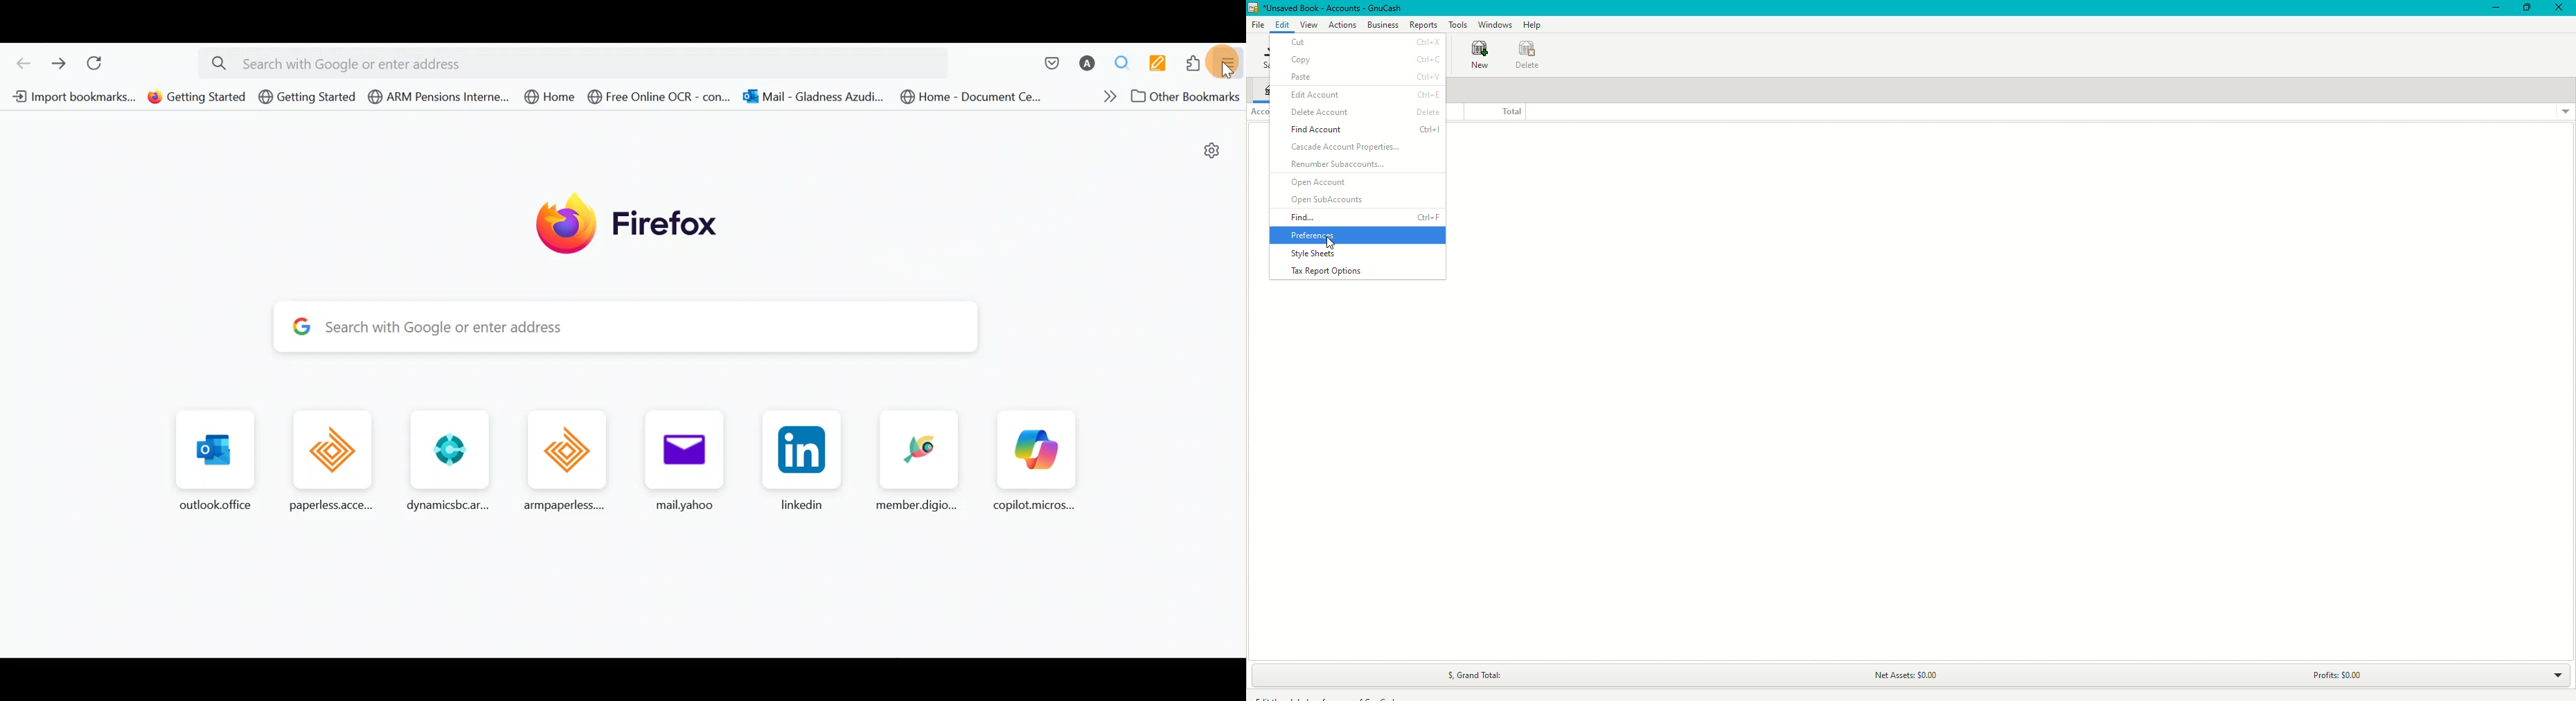  I want to click on Other bookmarks, so click(1188, 97).